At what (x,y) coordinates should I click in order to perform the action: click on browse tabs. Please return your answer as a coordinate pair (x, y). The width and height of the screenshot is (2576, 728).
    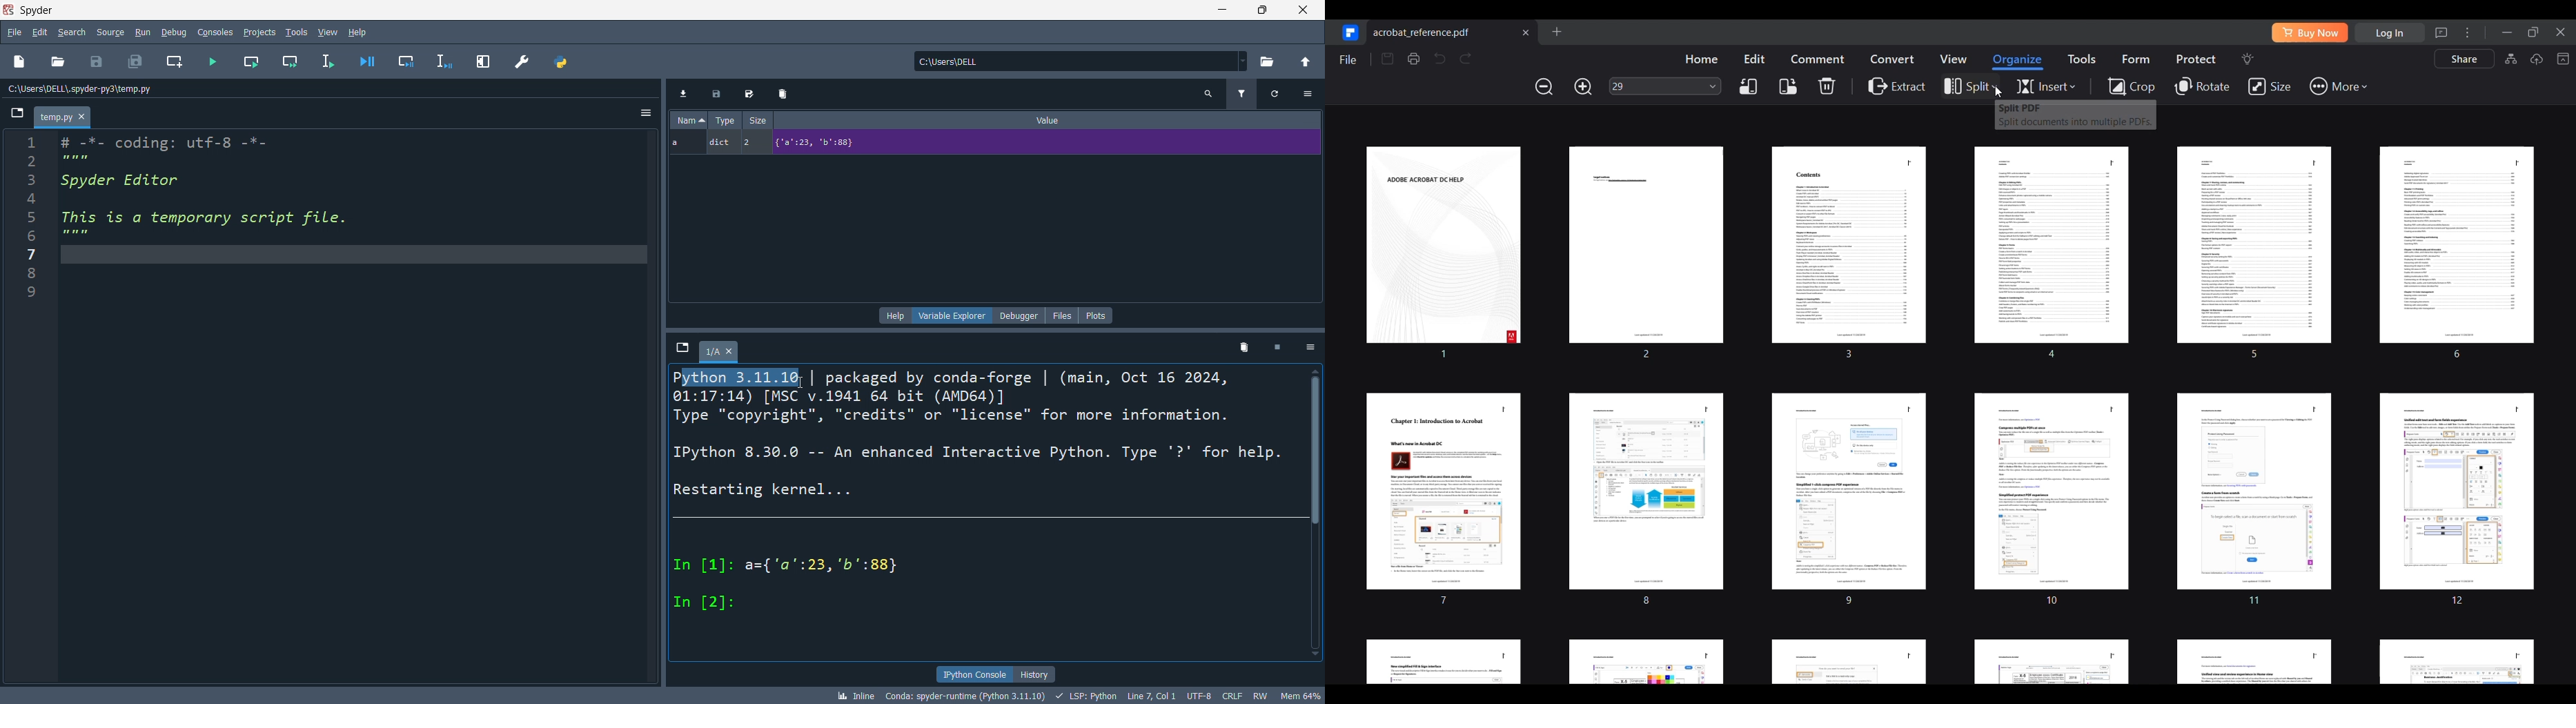
    Looking at the image, I should click on (18, 116).